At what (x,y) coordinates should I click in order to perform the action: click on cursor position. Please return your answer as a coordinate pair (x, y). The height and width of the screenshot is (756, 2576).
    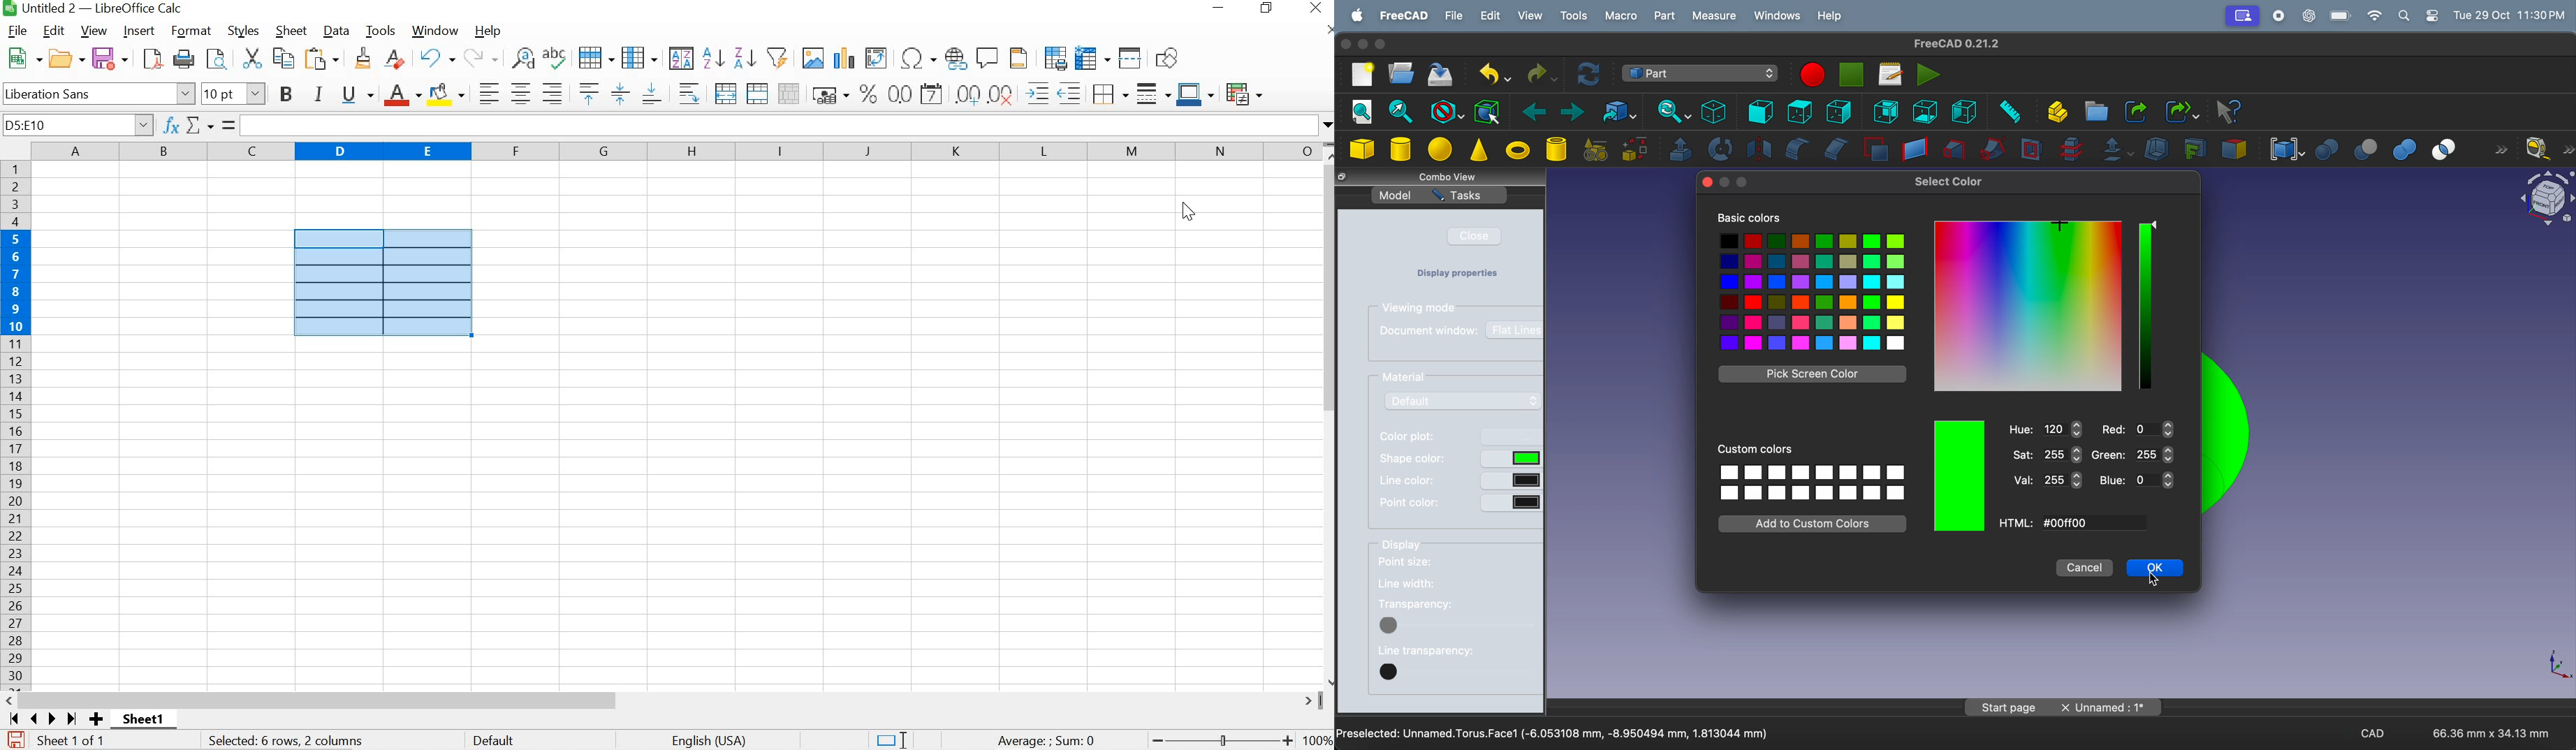
    Looking at the image, I should click on (1190, 212).